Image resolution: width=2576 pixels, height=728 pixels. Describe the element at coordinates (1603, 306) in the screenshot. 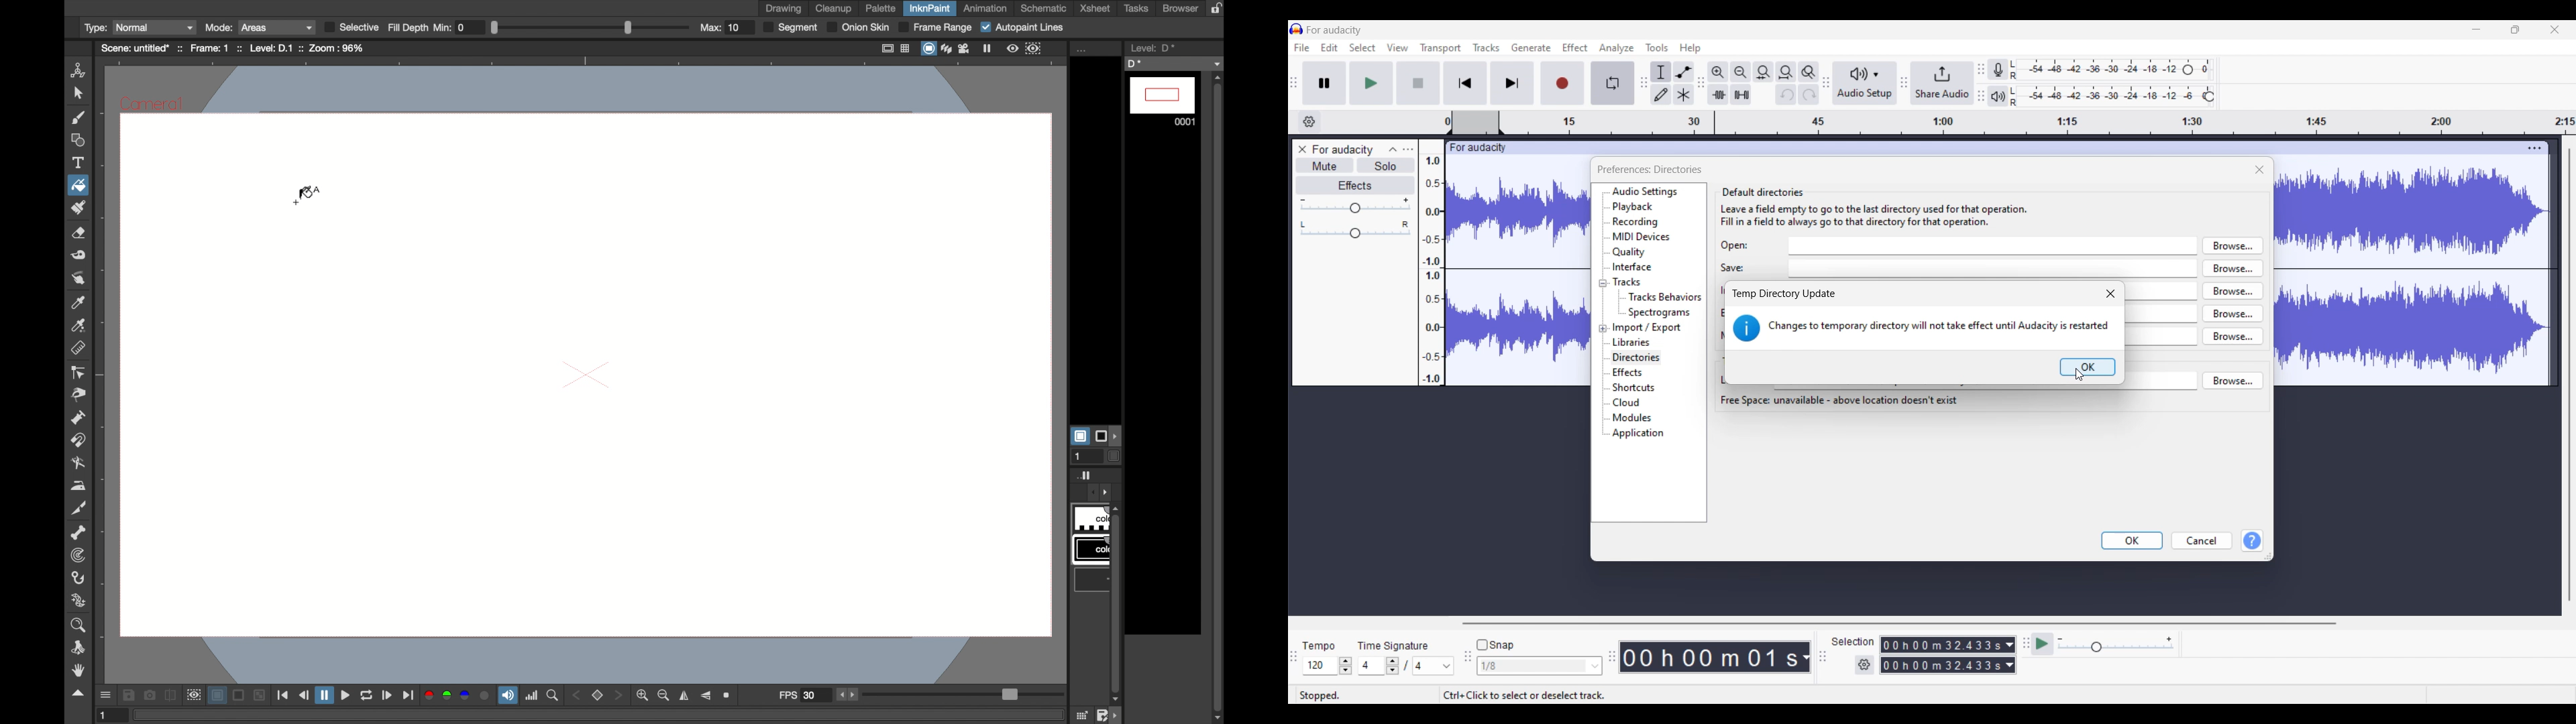

I see `Collapse/Expand` at that location.